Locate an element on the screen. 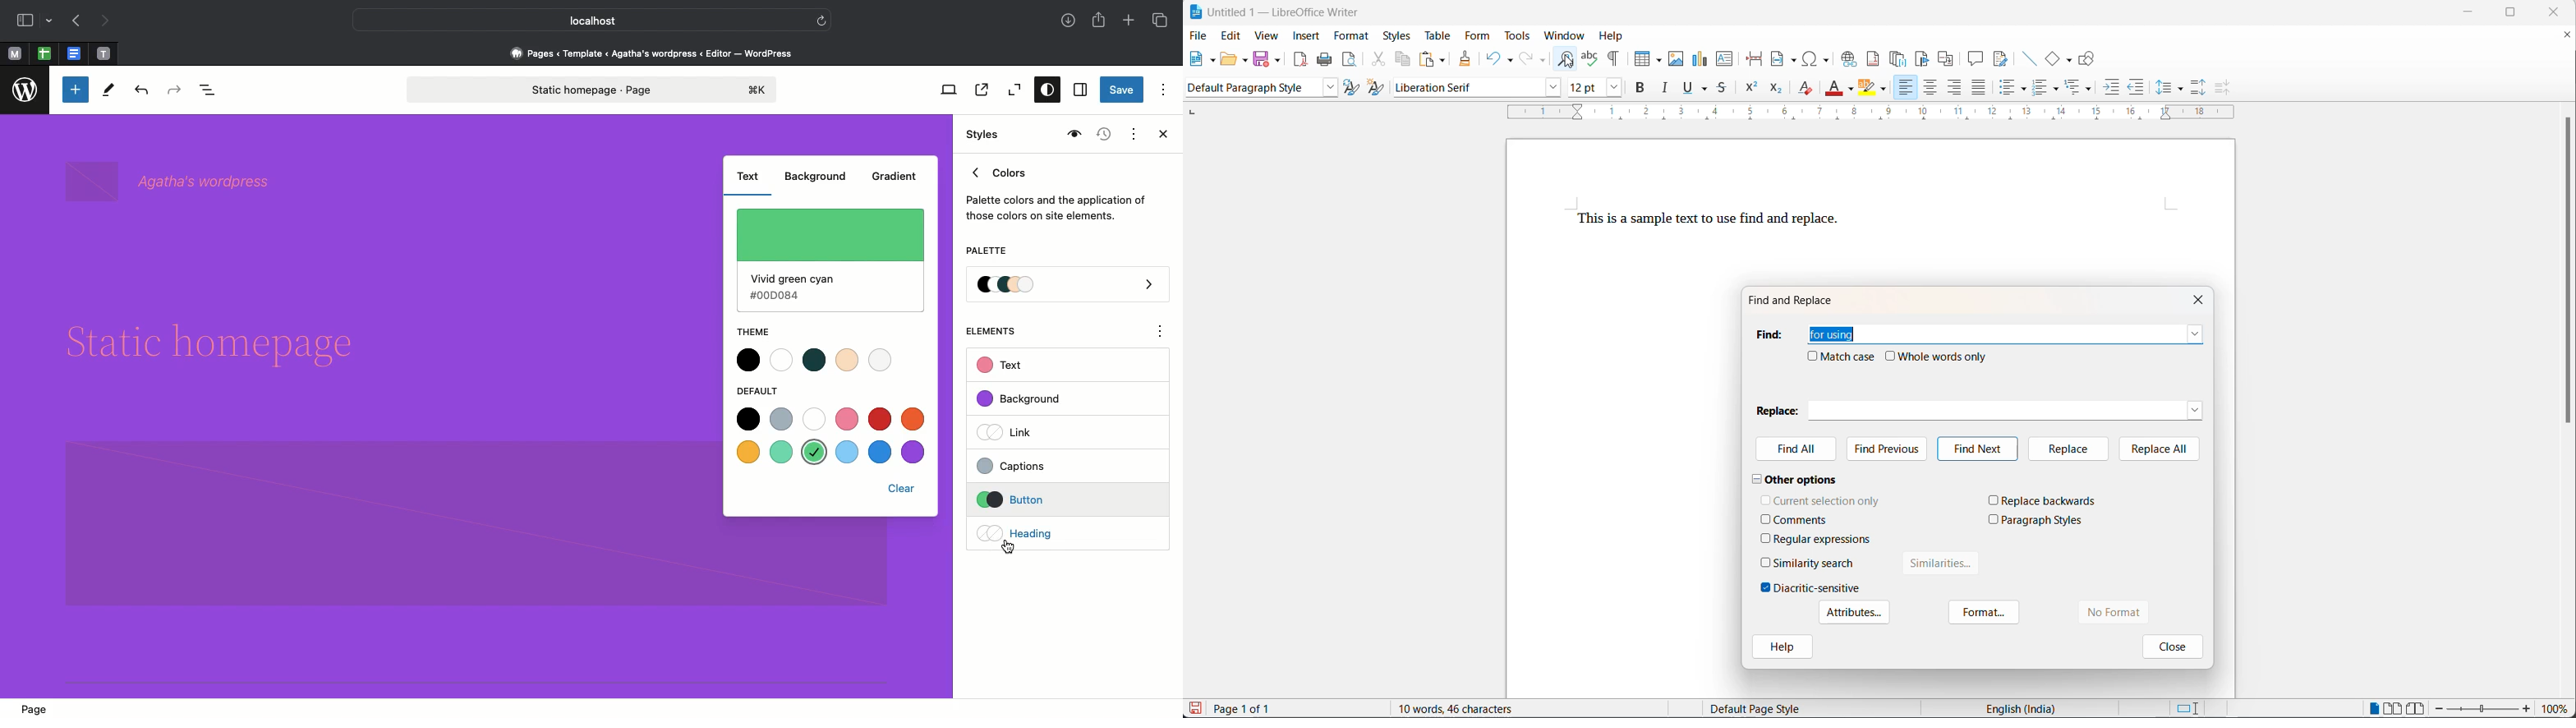 Image resolution: width=2576 pixels, height=728 pixels. line spacing options is located at coordinates (2163, 88).